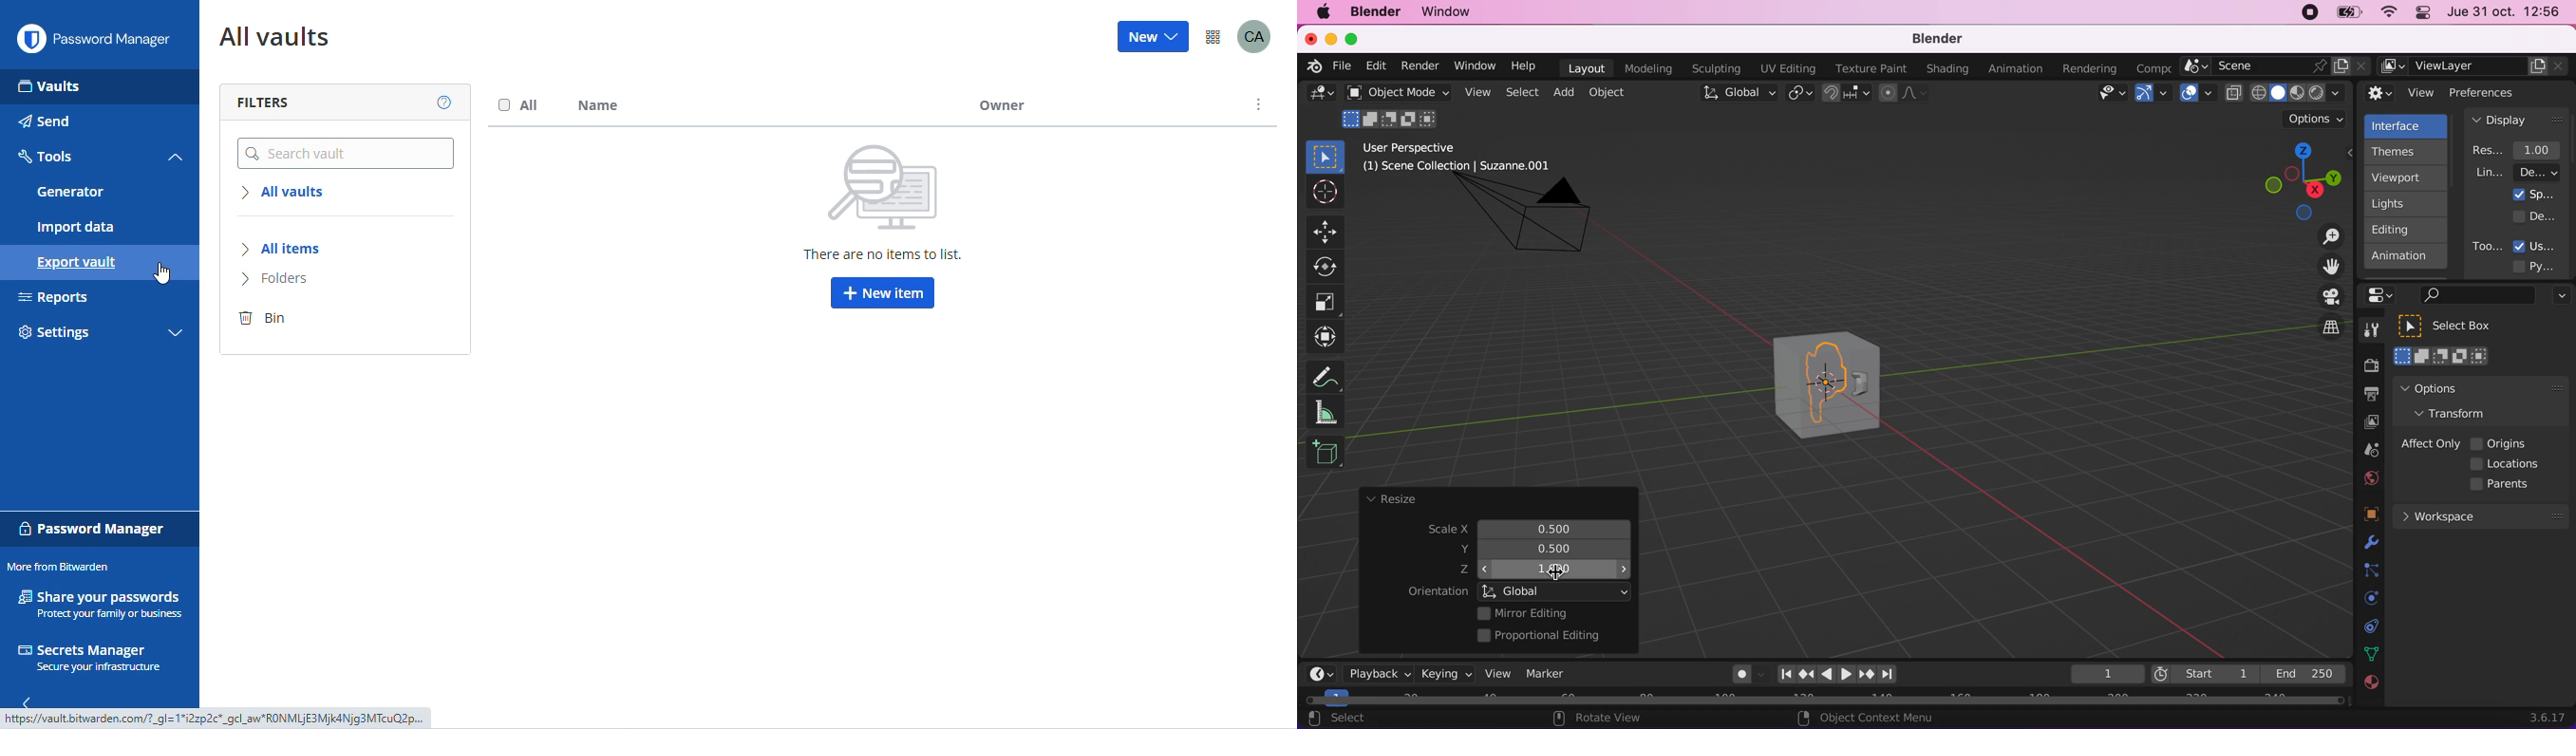 The height and width of the screenshot is (756, 2576). I want to click on view layer, so click(2366, 424).